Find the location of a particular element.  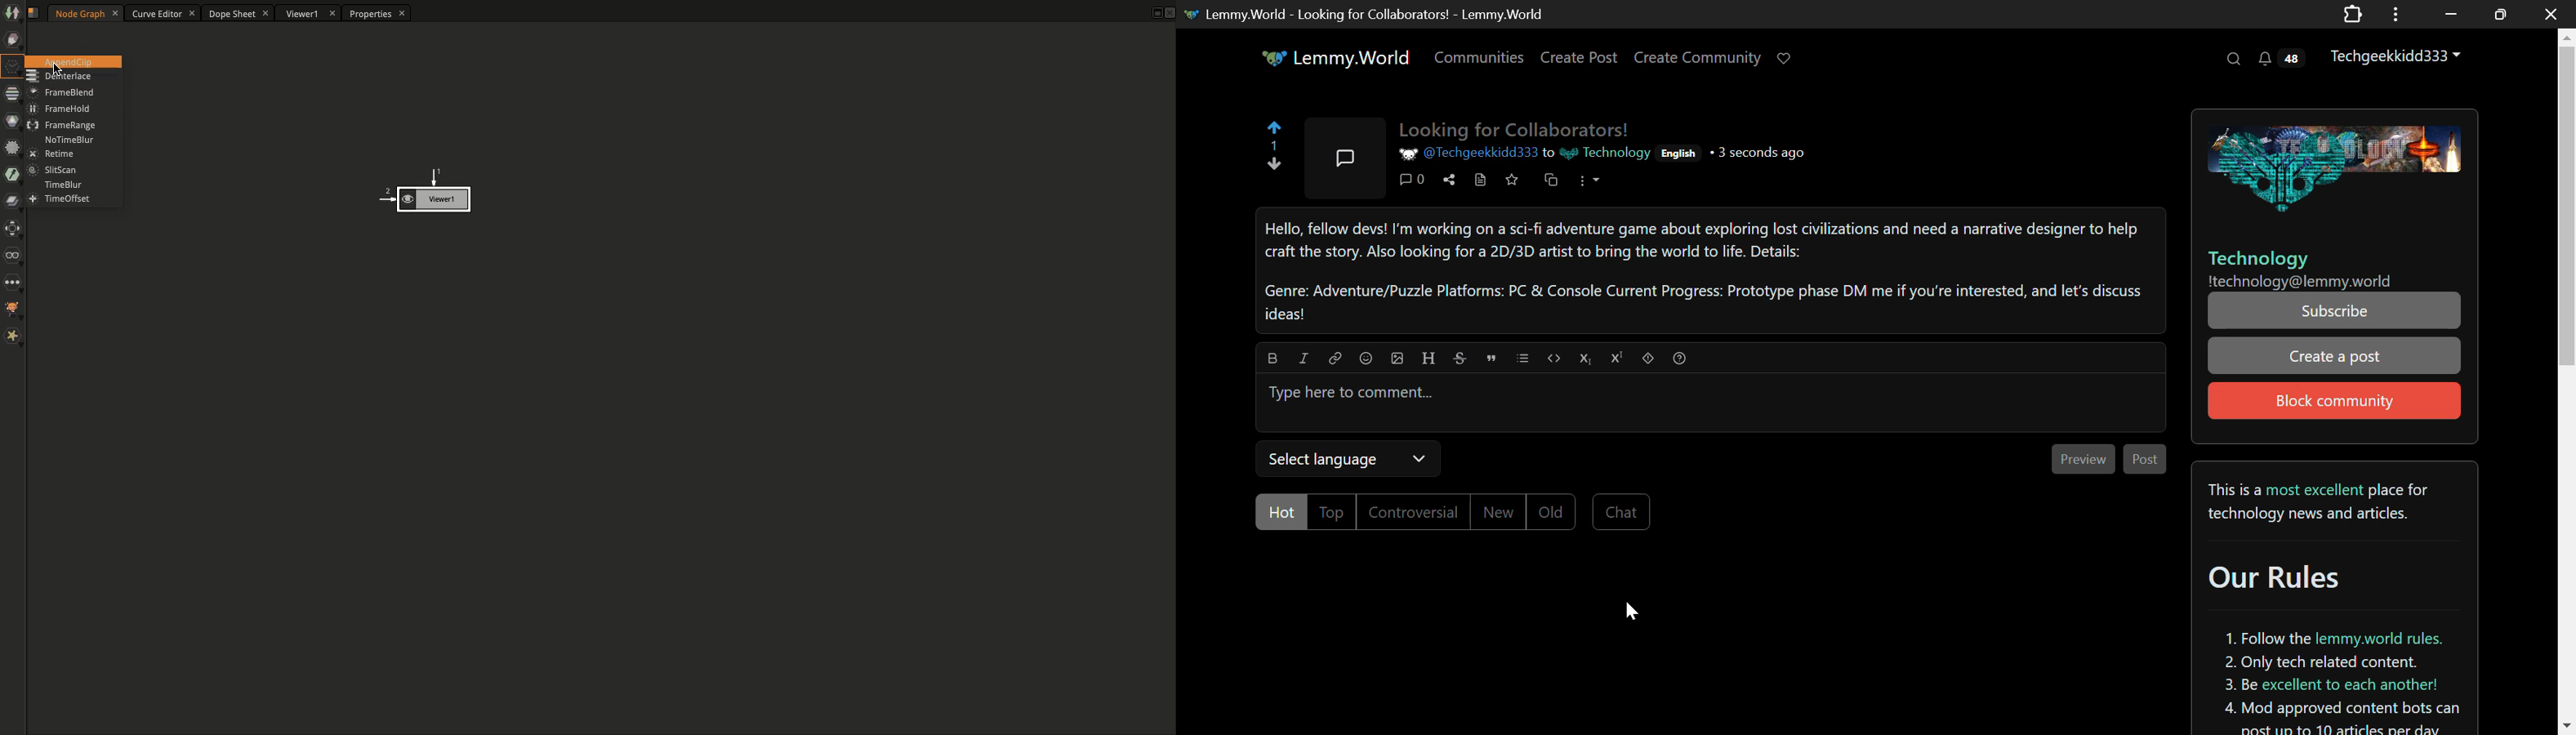

New is located at coordinates (1498, 511).